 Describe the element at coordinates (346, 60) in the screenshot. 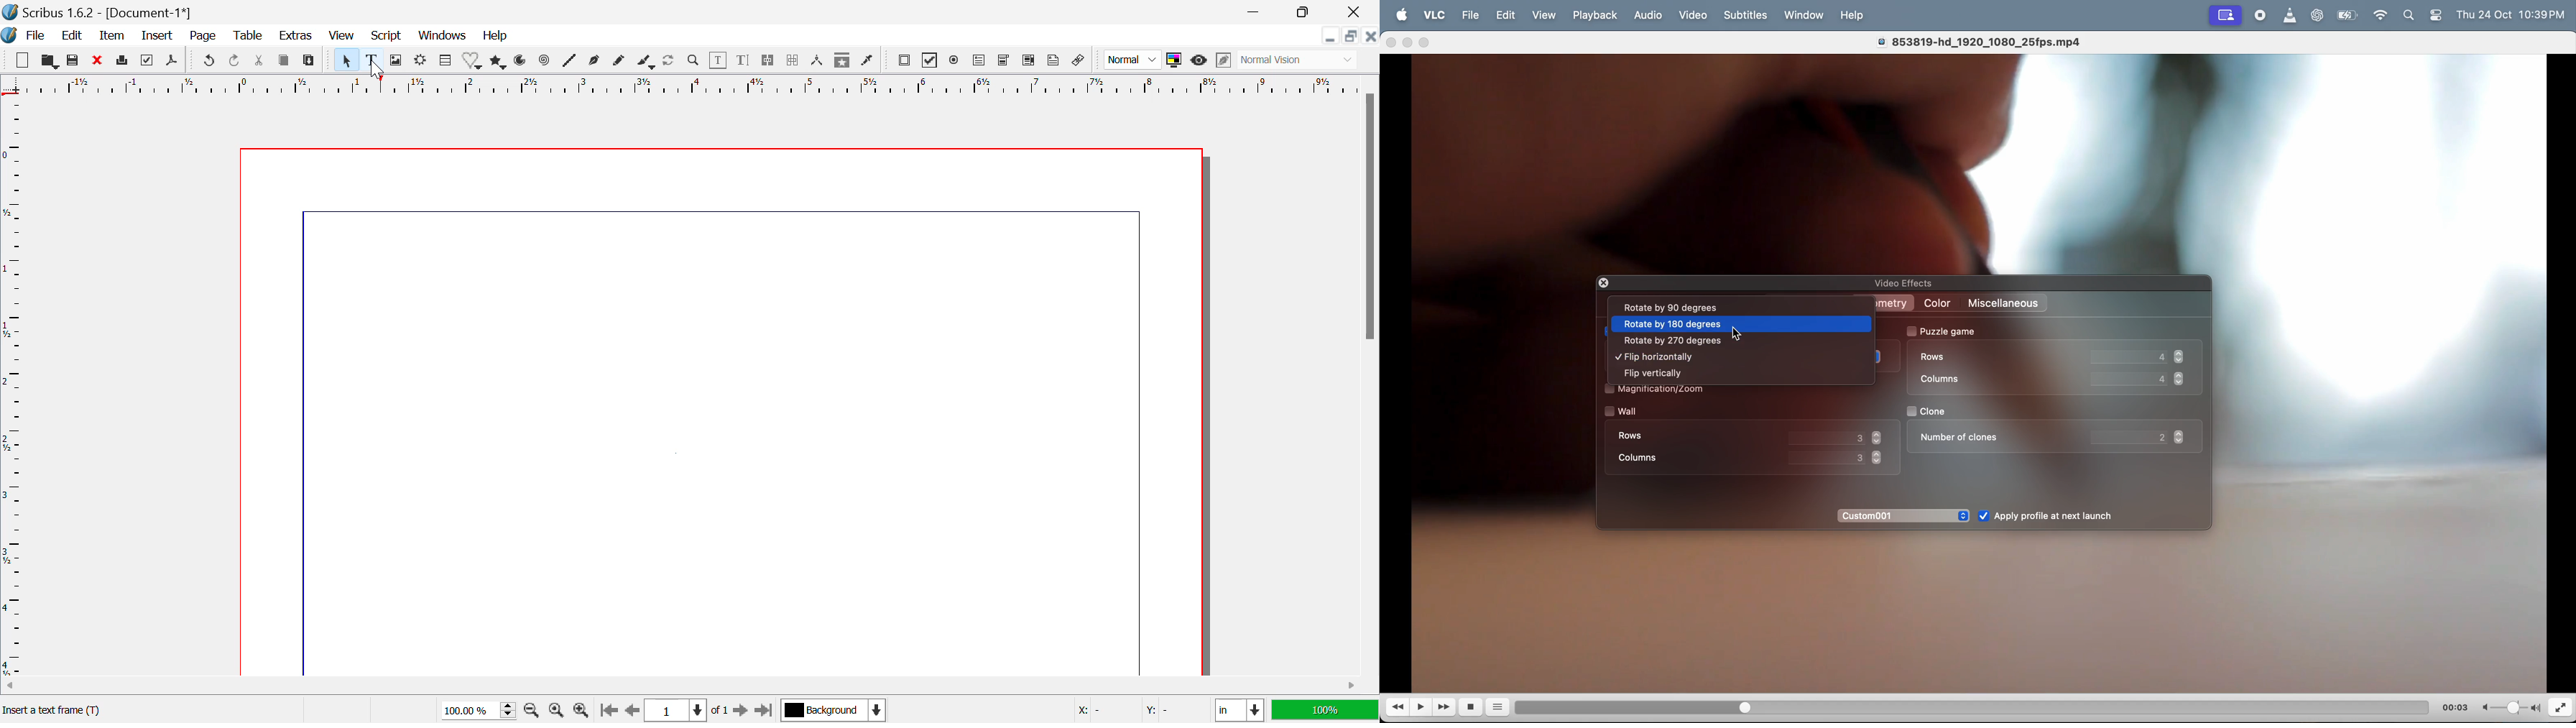

I see `Select` at that location.